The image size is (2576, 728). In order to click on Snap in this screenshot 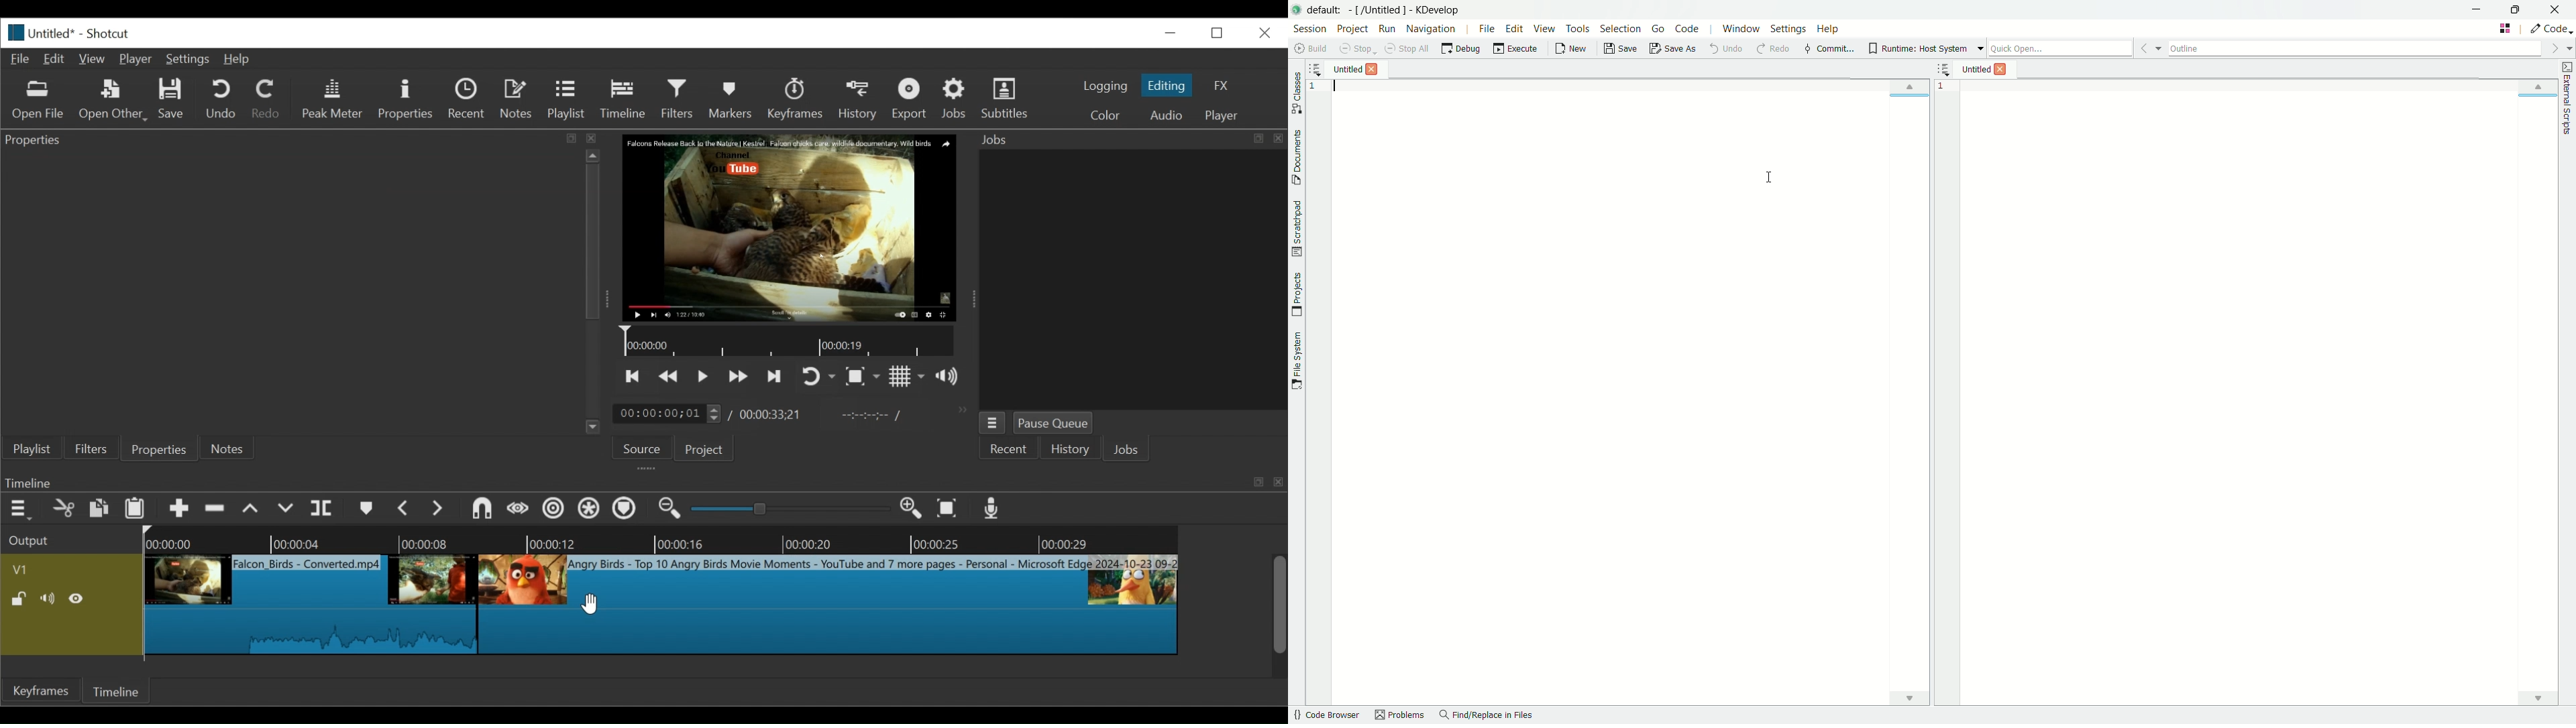, I will do `click(482, 509)`.